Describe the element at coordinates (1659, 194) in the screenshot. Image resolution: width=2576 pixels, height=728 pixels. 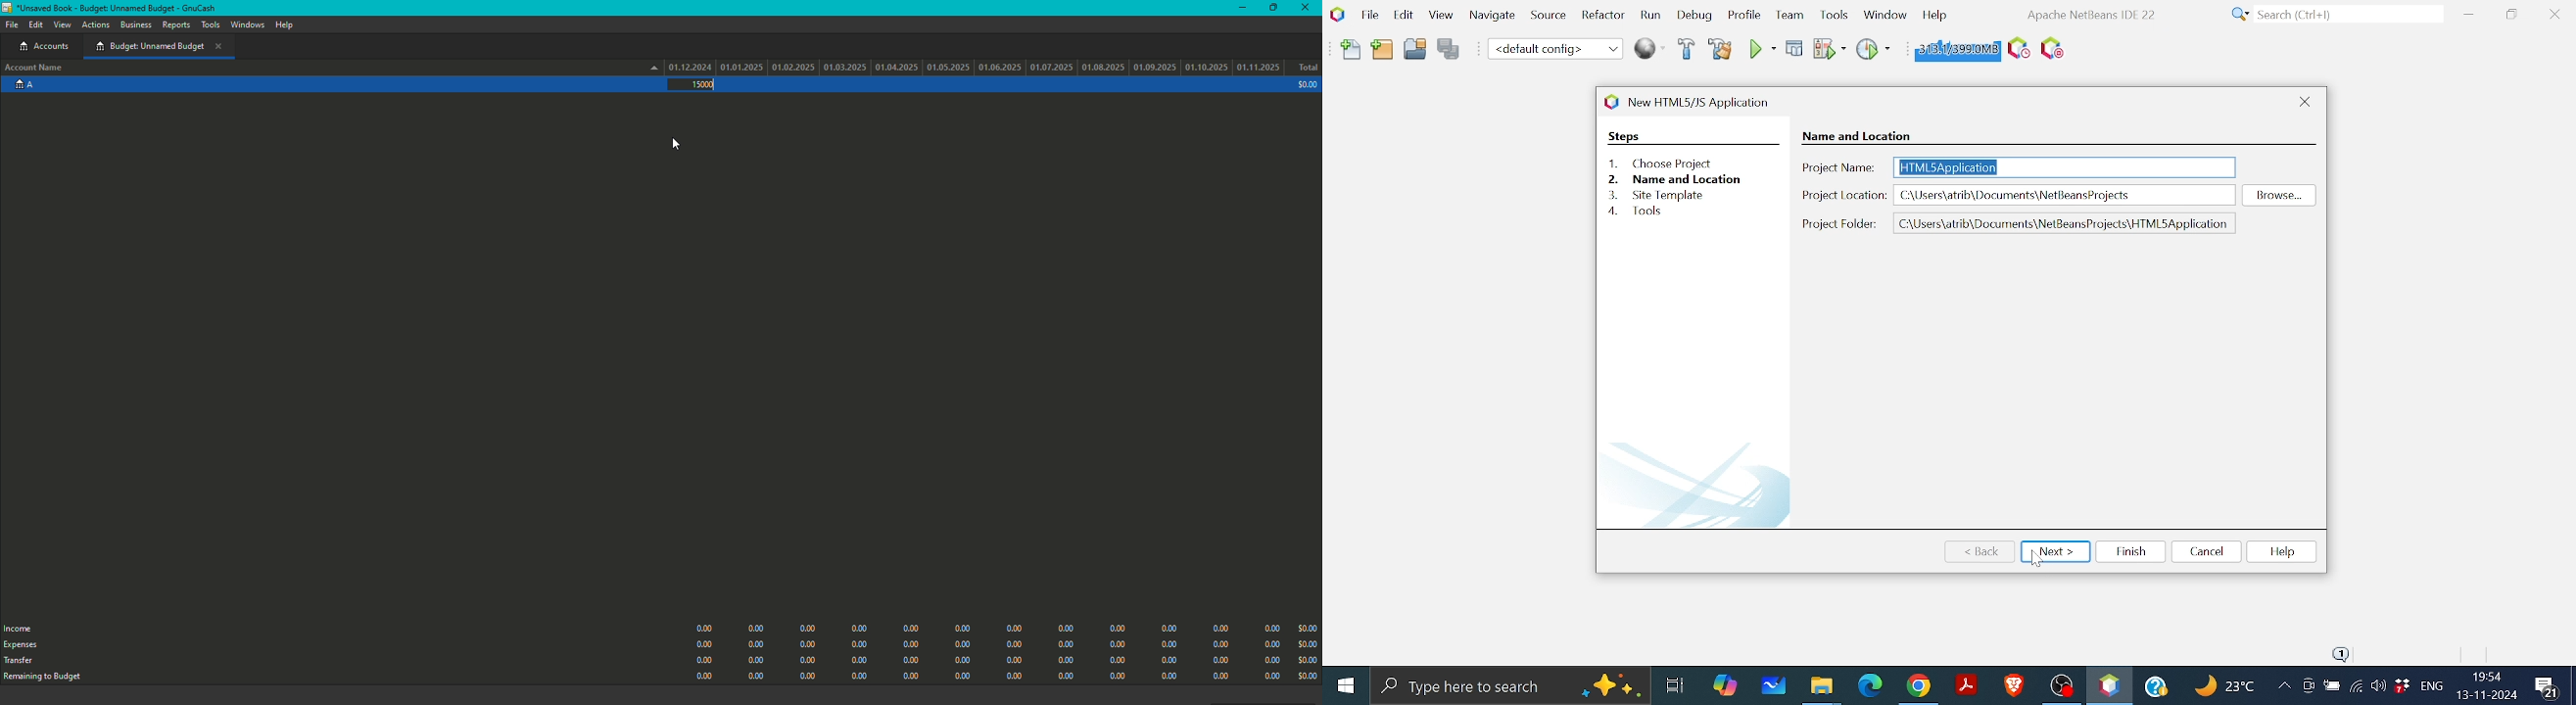
I see `3. Site template` at that location.